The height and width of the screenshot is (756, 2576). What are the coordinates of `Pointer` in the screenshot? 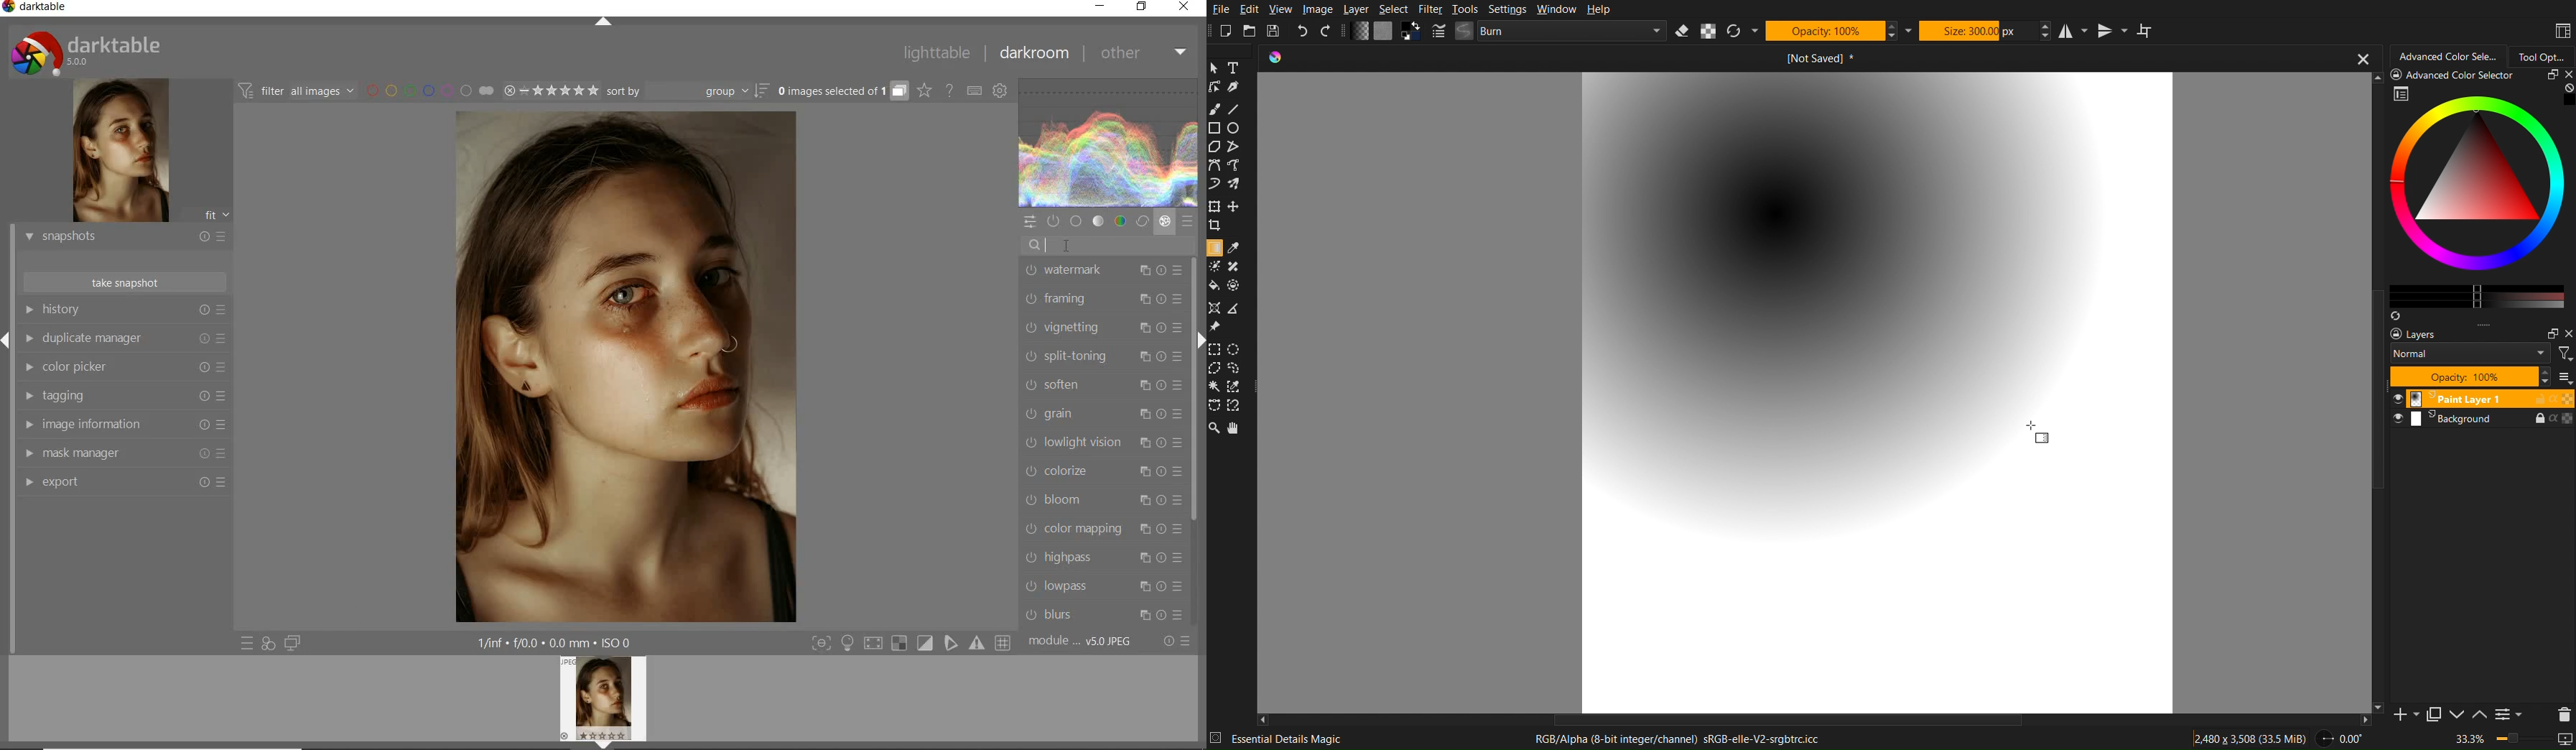 It's located at (1216, 68).